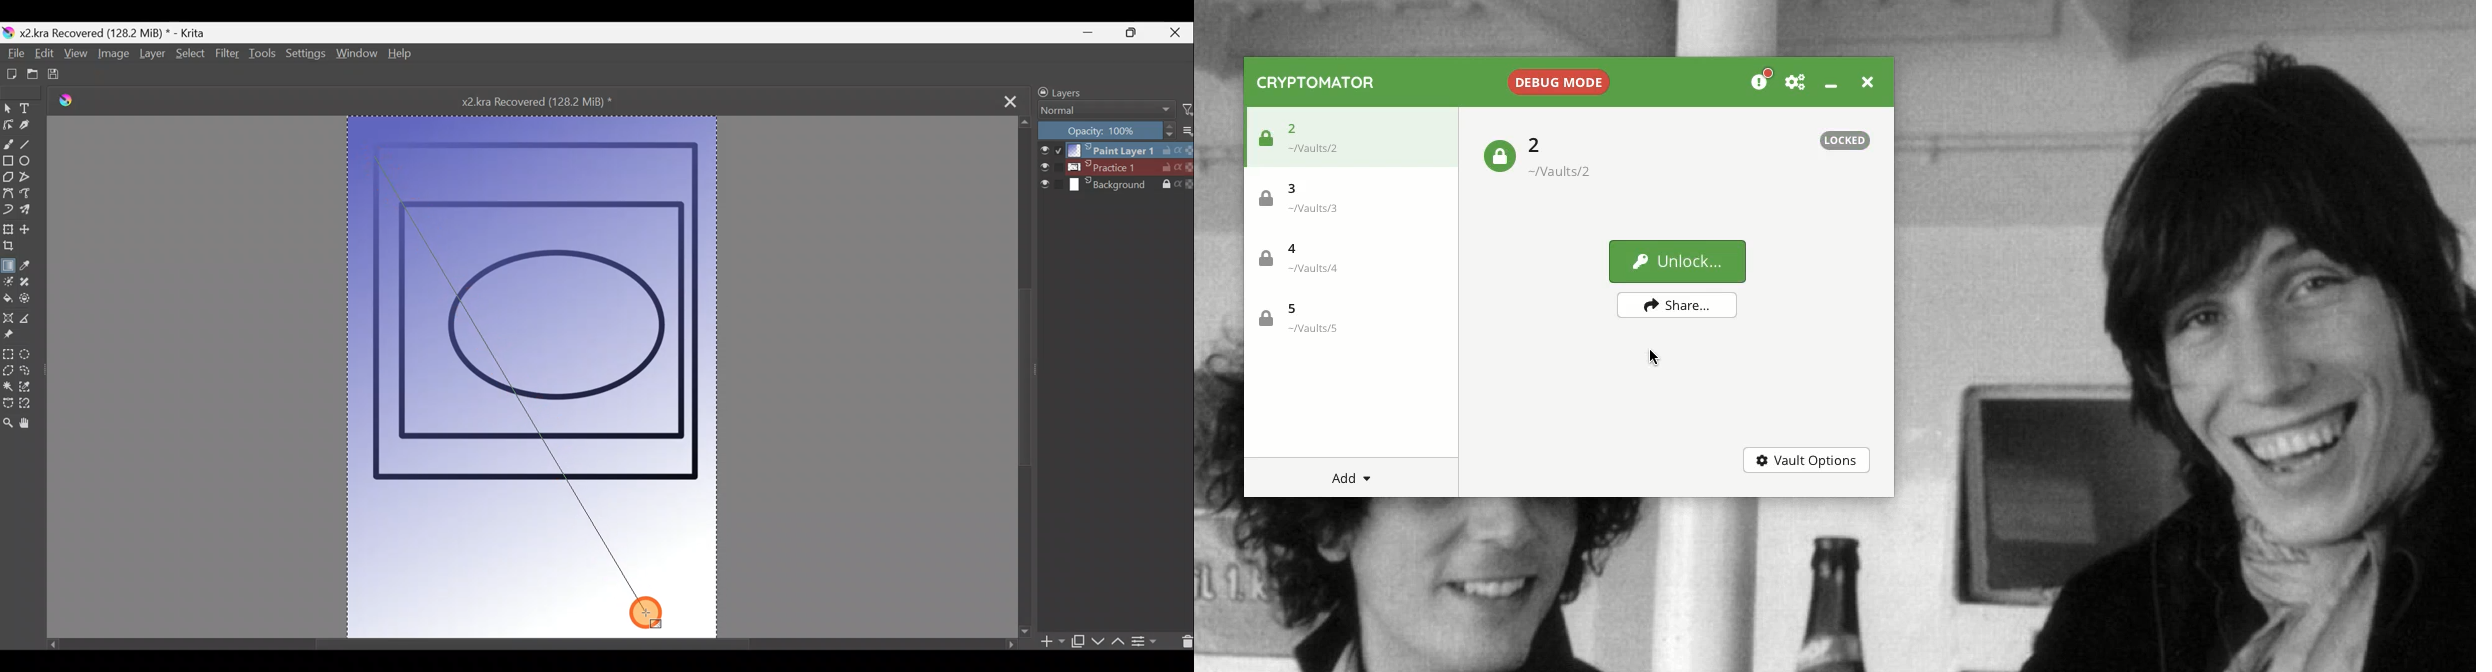 This screenshot has width=2492, height=672. Describe the element at coordinates (28, 266) in the screenshot. I see `Sample a colour from the image/current layer` at that location.